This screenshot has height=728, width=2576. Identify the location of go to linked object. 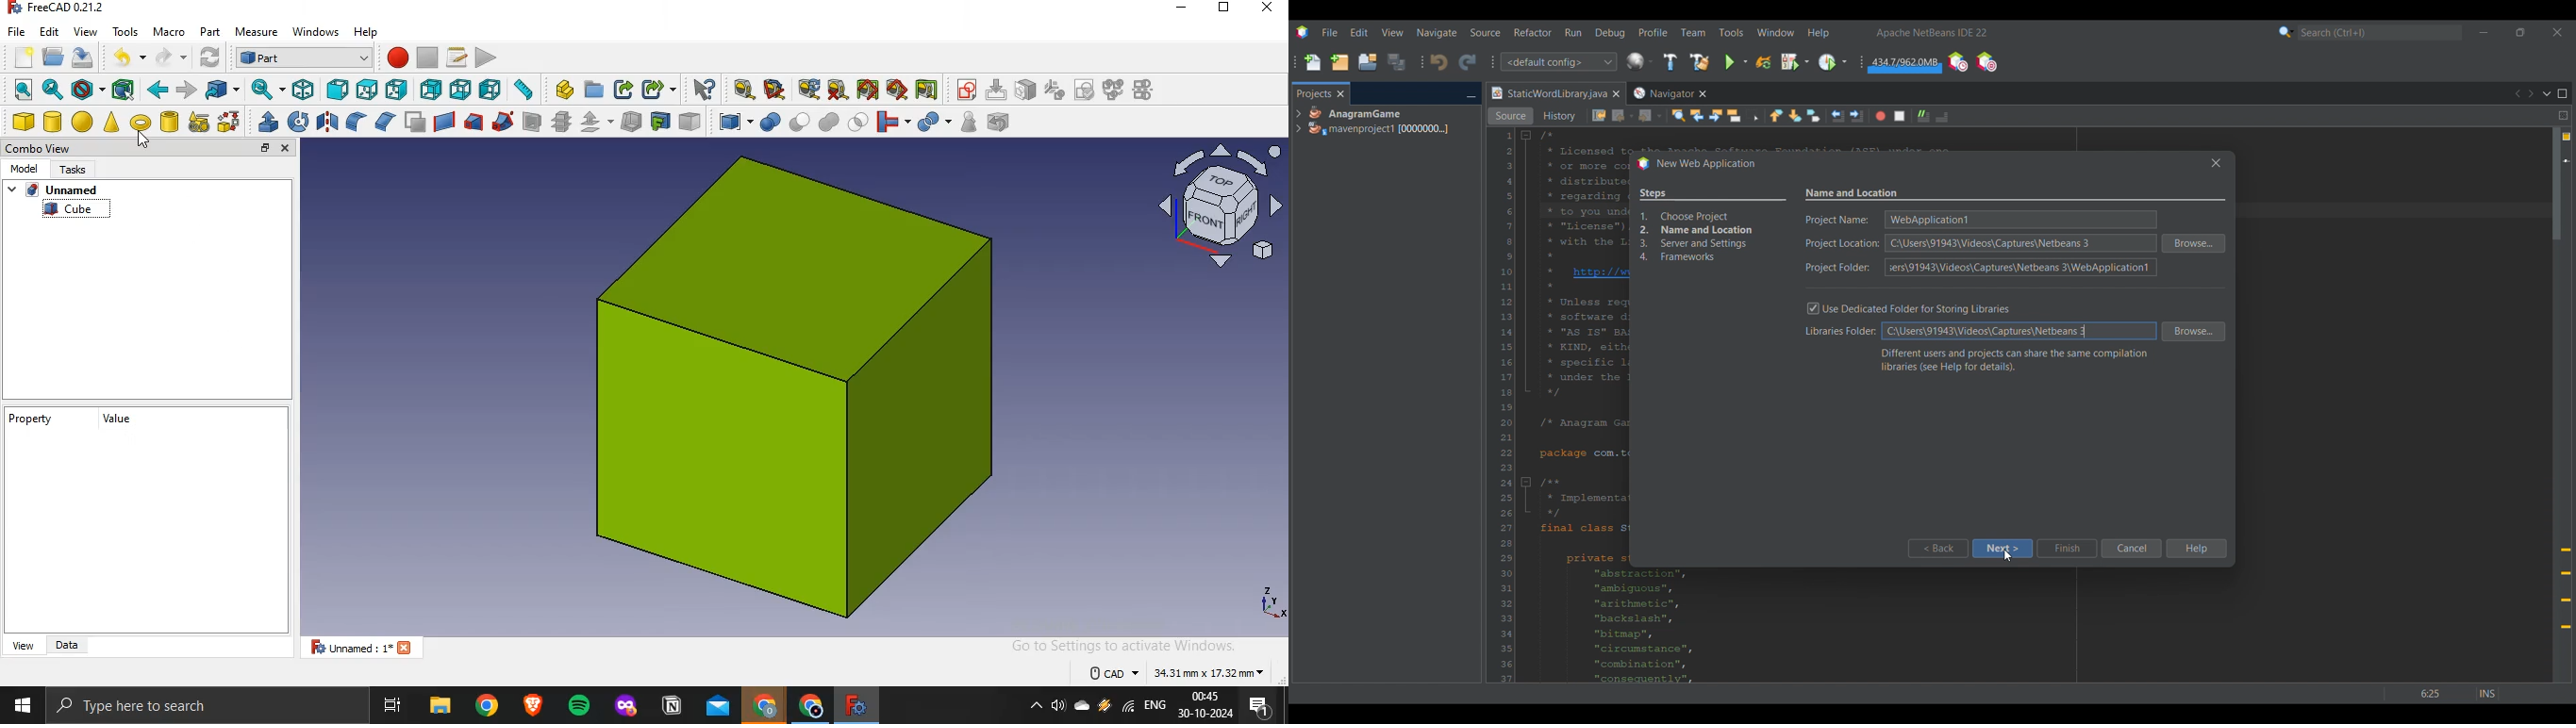
(222, 89).